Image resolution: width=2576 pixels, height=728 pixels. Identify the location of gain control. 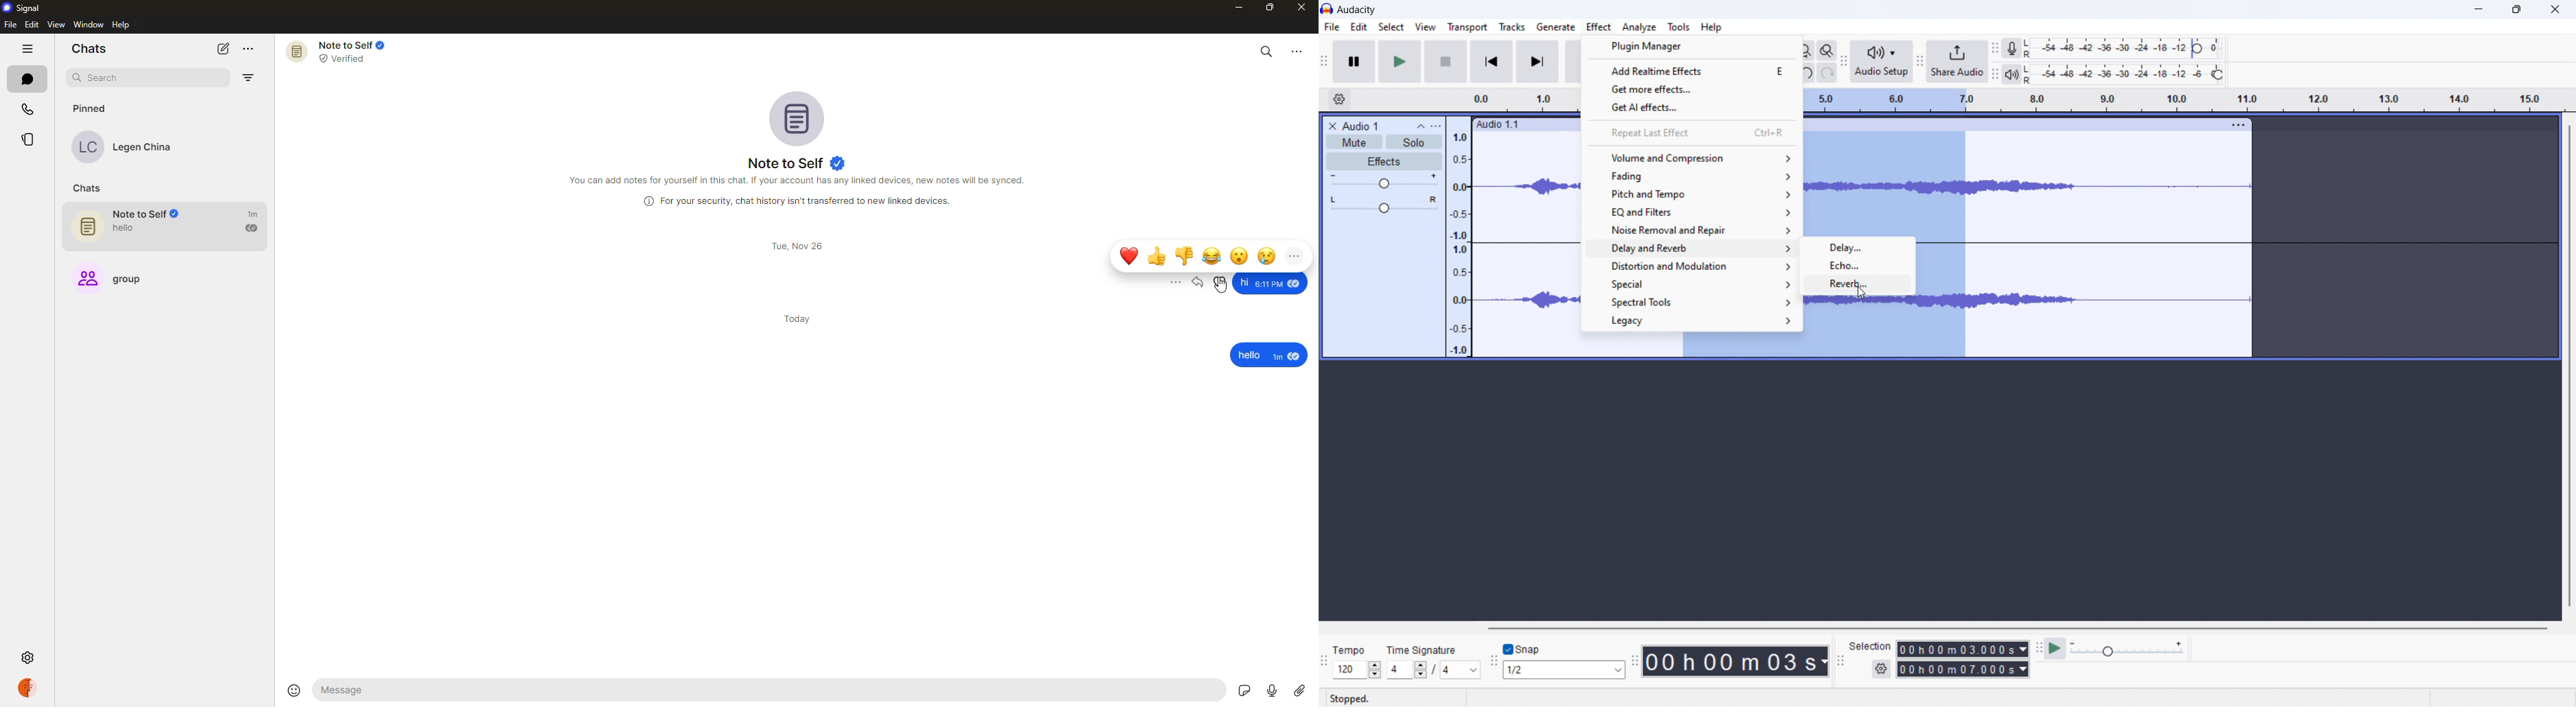
(1383, 182).